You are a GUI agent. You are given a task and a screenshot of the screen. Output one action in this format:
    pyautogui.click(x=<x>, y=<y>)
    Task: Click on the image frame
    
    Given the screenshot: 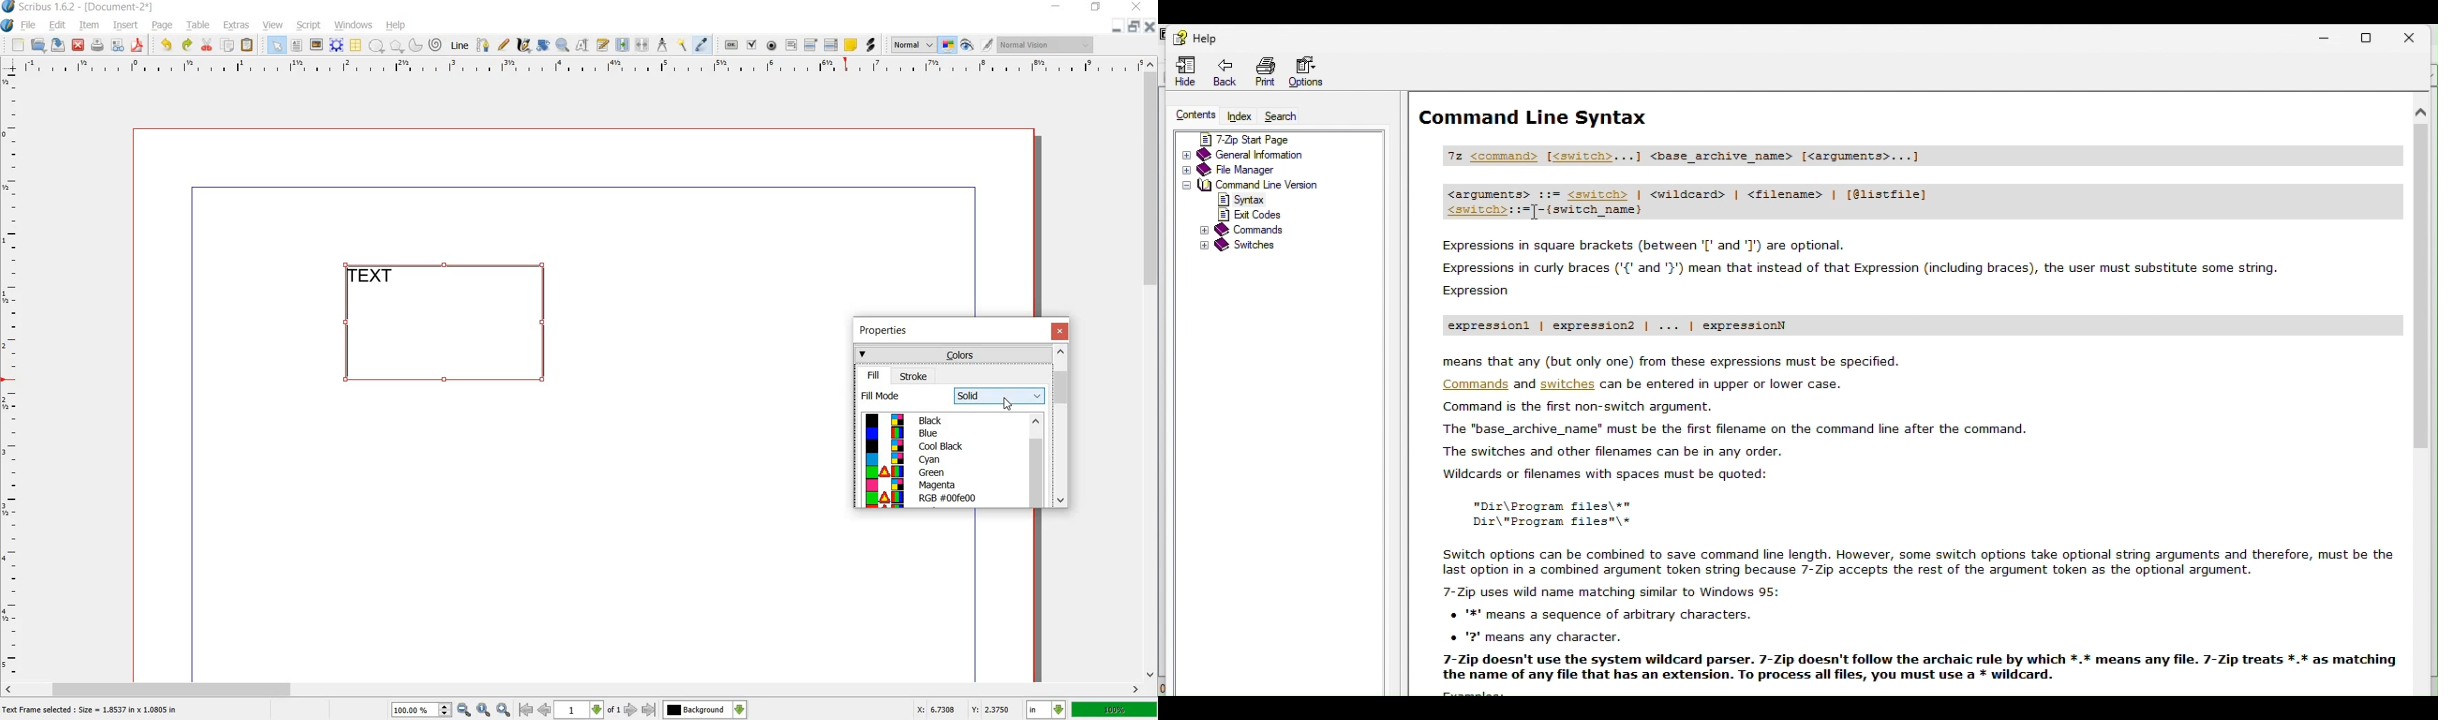 What is the action you would take?
    pyautogui.click(x=315, y=45)
    